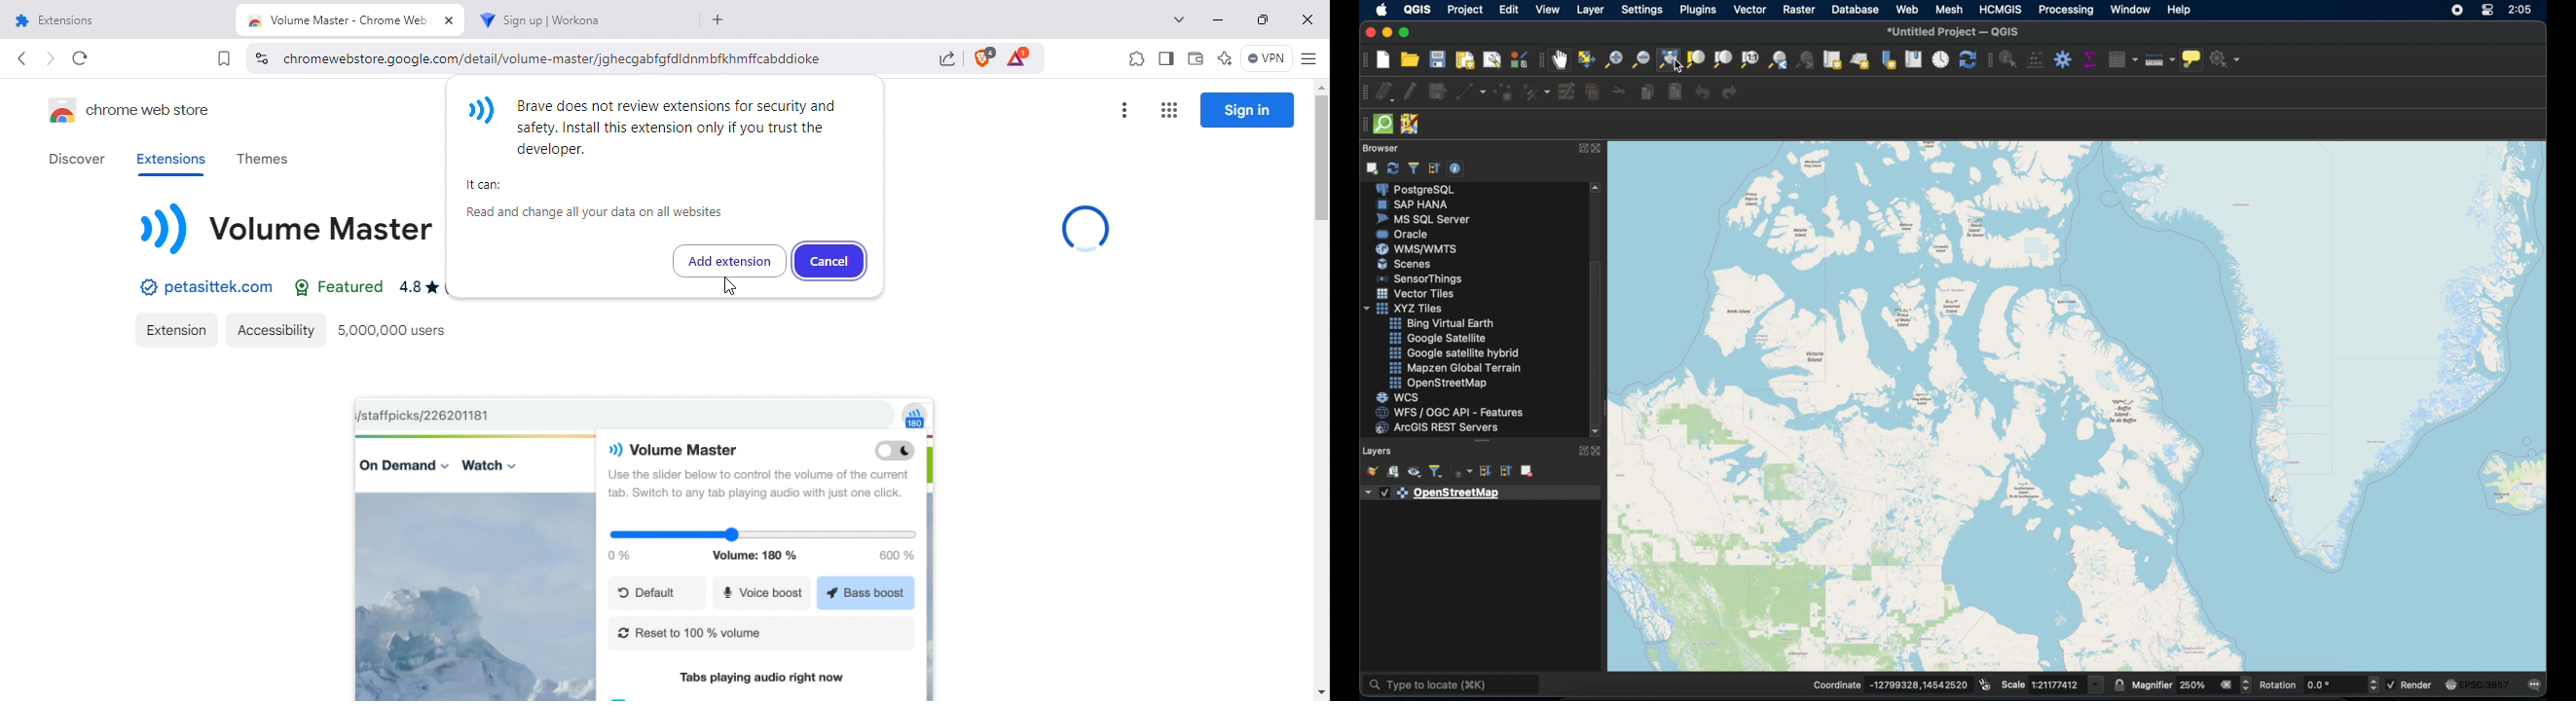  What do you see at coordinates (673, 159) in the screenshot?
I see `Information` at bounding box center [673, 159].